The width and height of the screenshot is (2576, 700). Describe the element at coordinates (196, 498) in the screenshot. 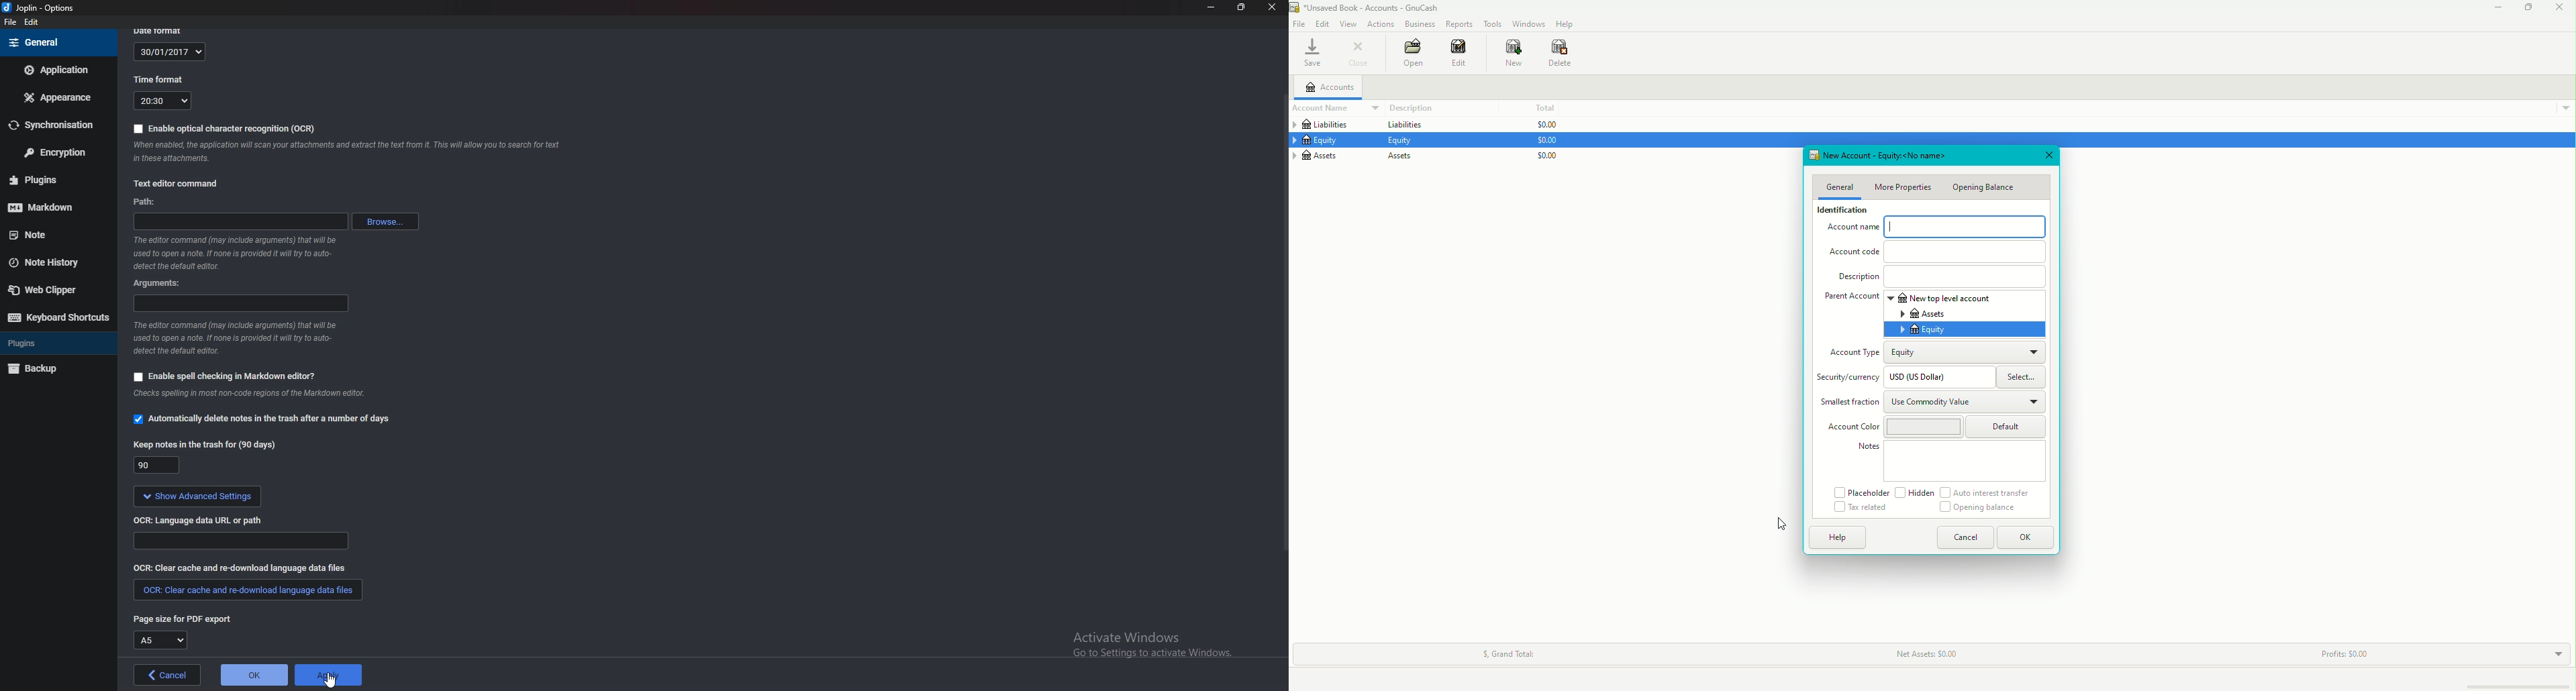

I see `show advanced settings` at that location.